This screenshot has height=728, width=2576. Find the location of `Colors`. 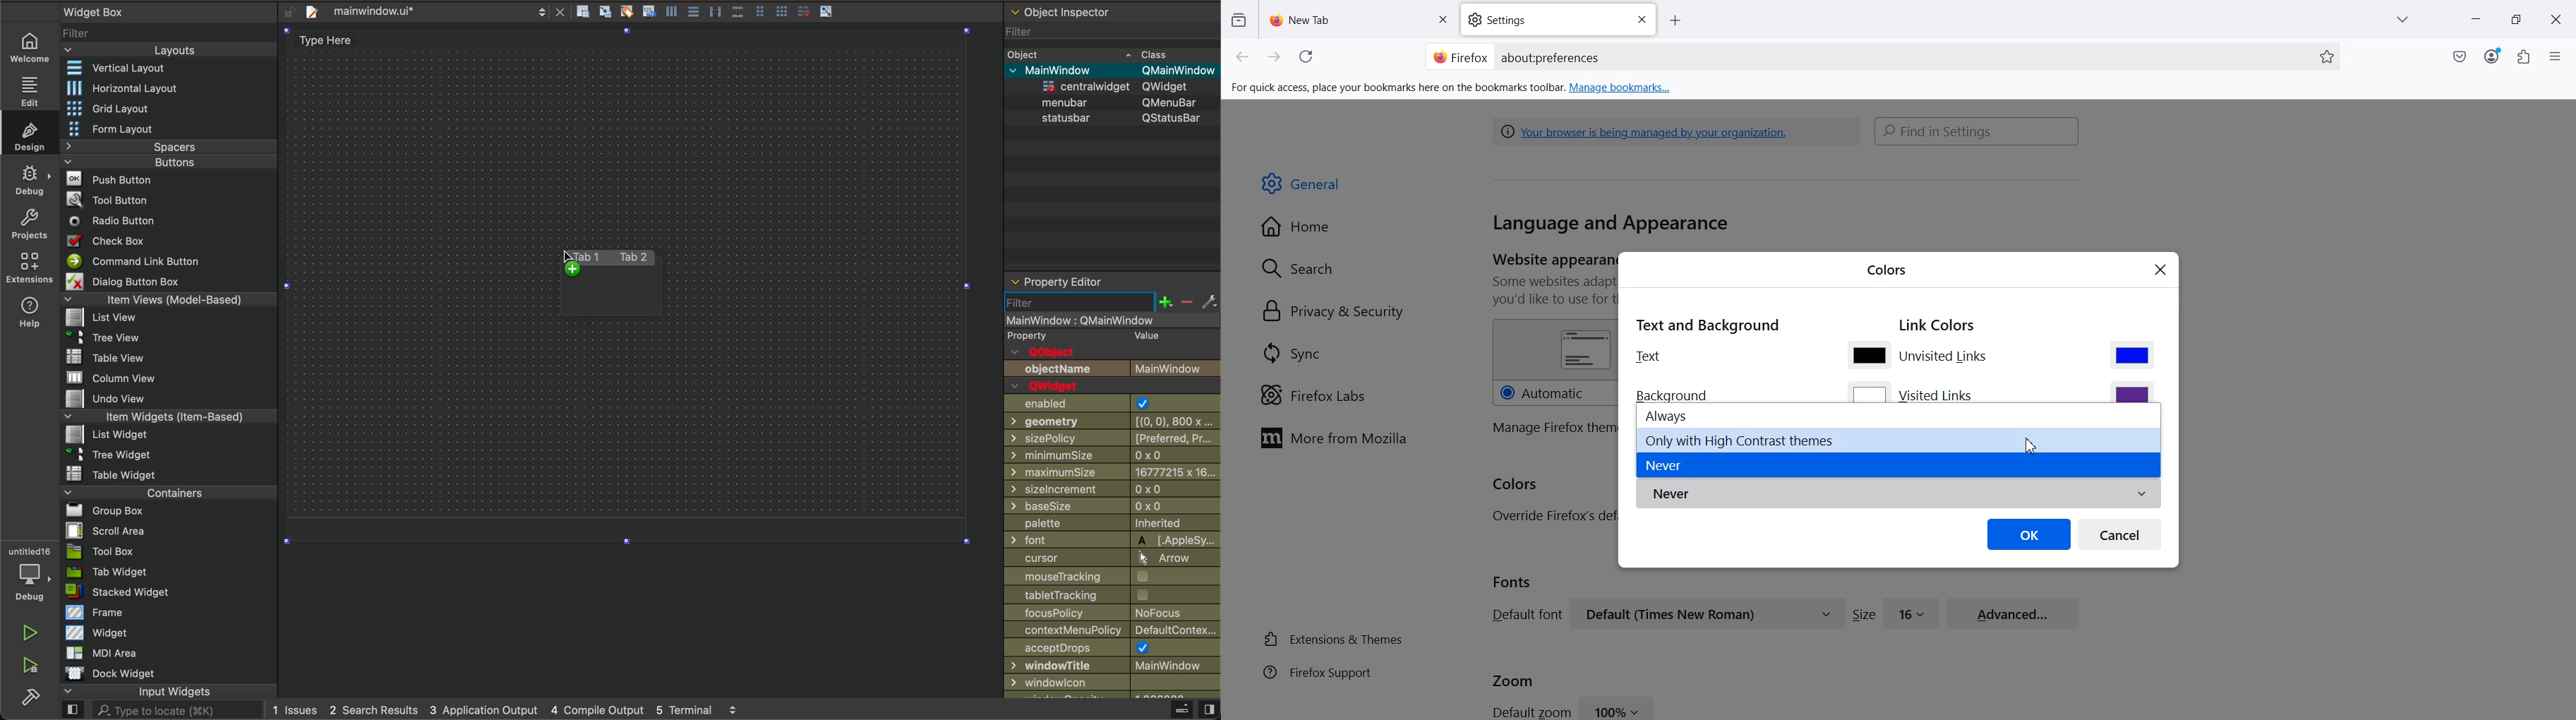

Colors is located at coordinates (1886, 268).